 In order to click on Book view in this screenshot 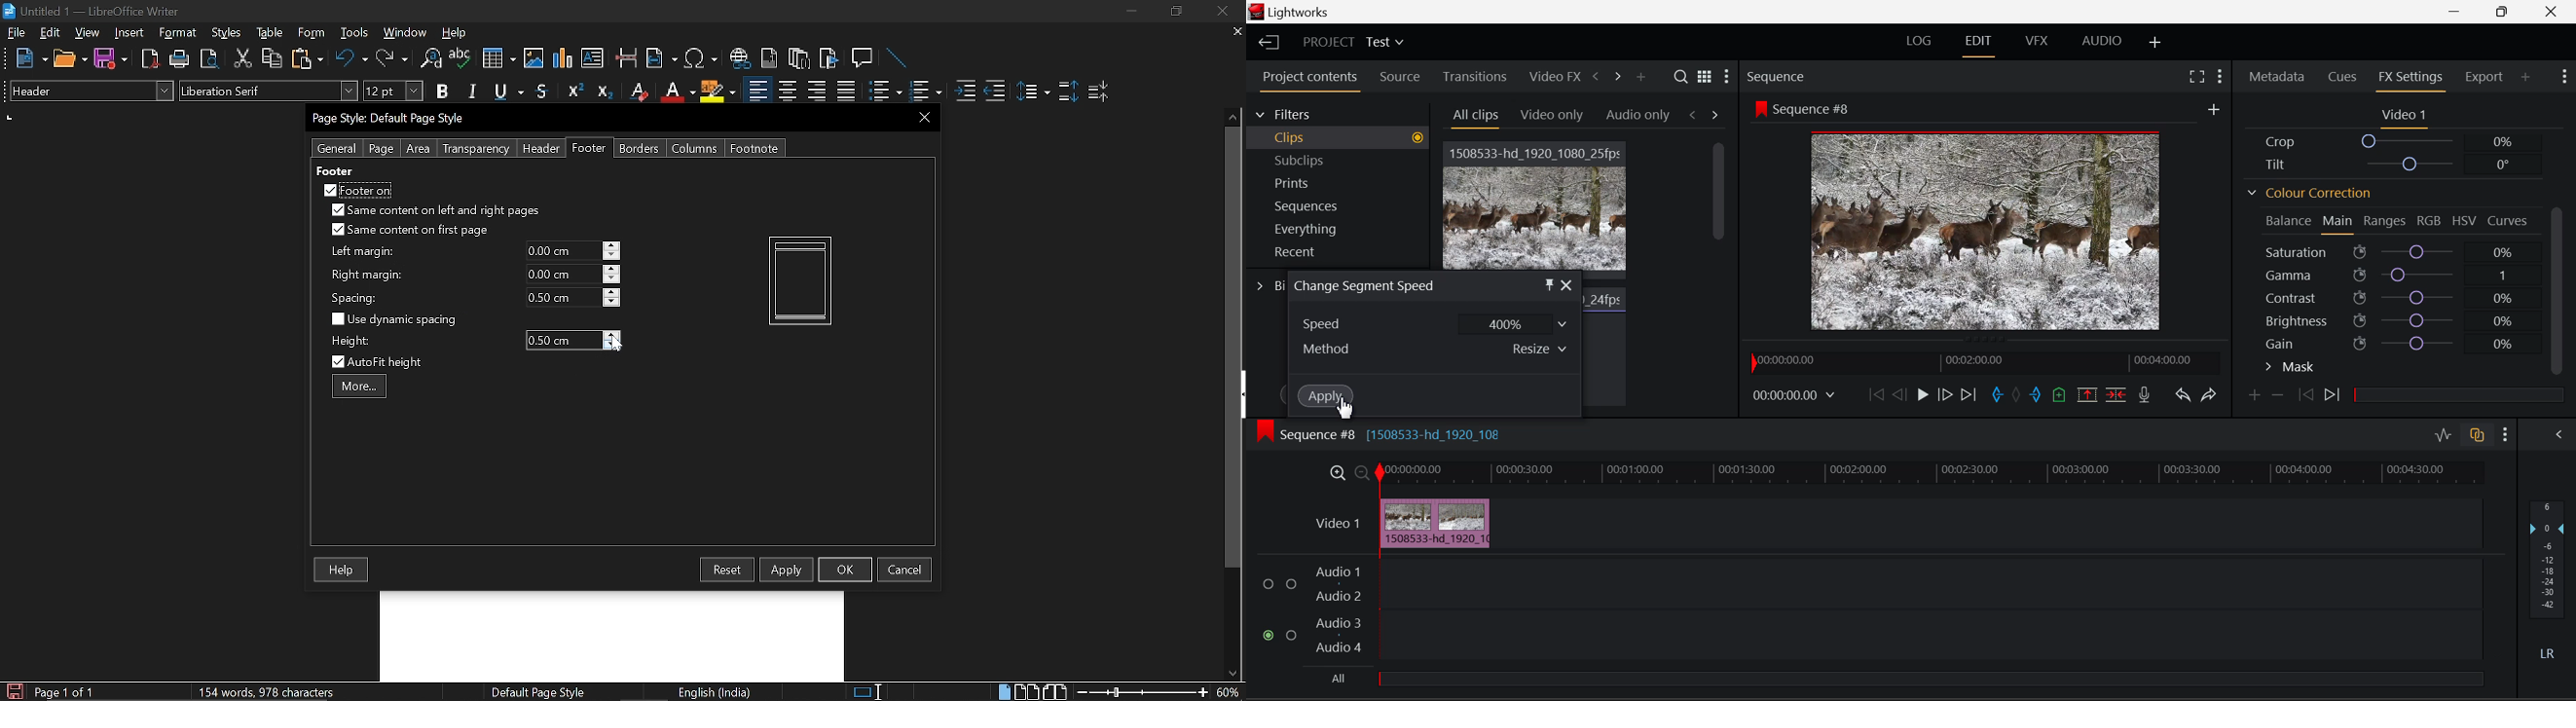, I will do `click(1057, 691)`.